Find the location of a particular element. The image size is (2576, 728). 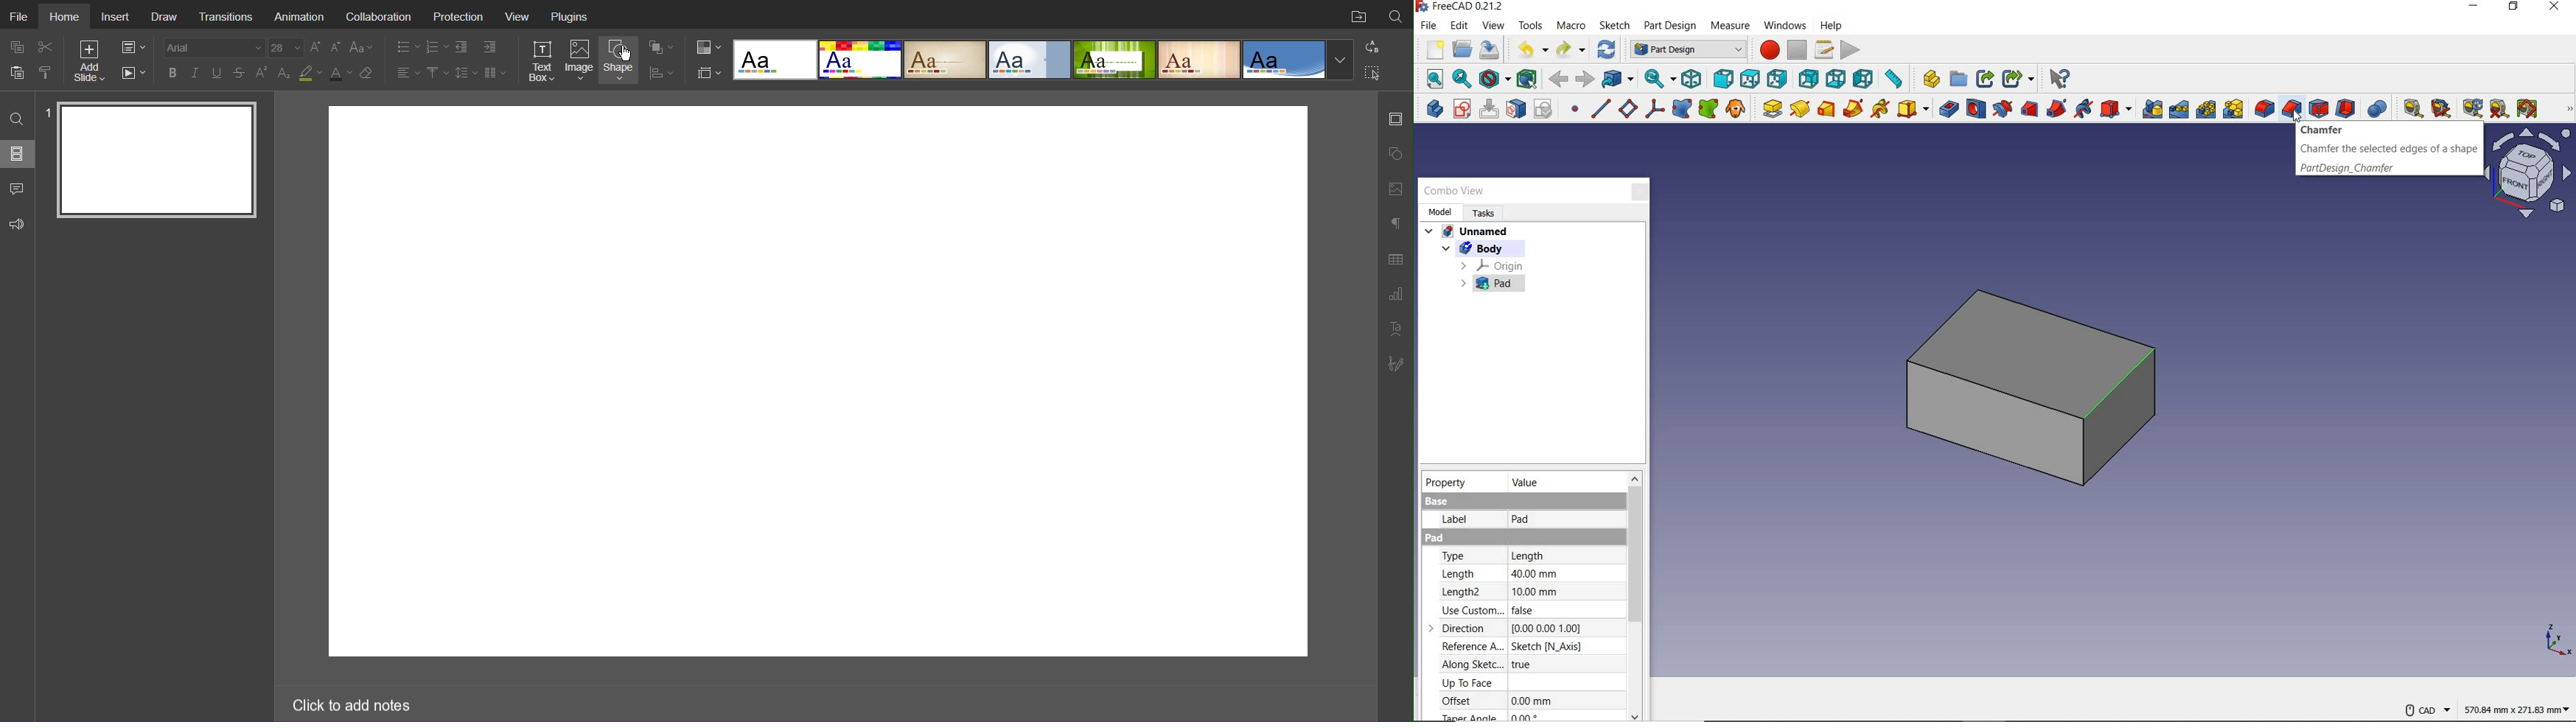

undo is located at coordinates (1530, 50).